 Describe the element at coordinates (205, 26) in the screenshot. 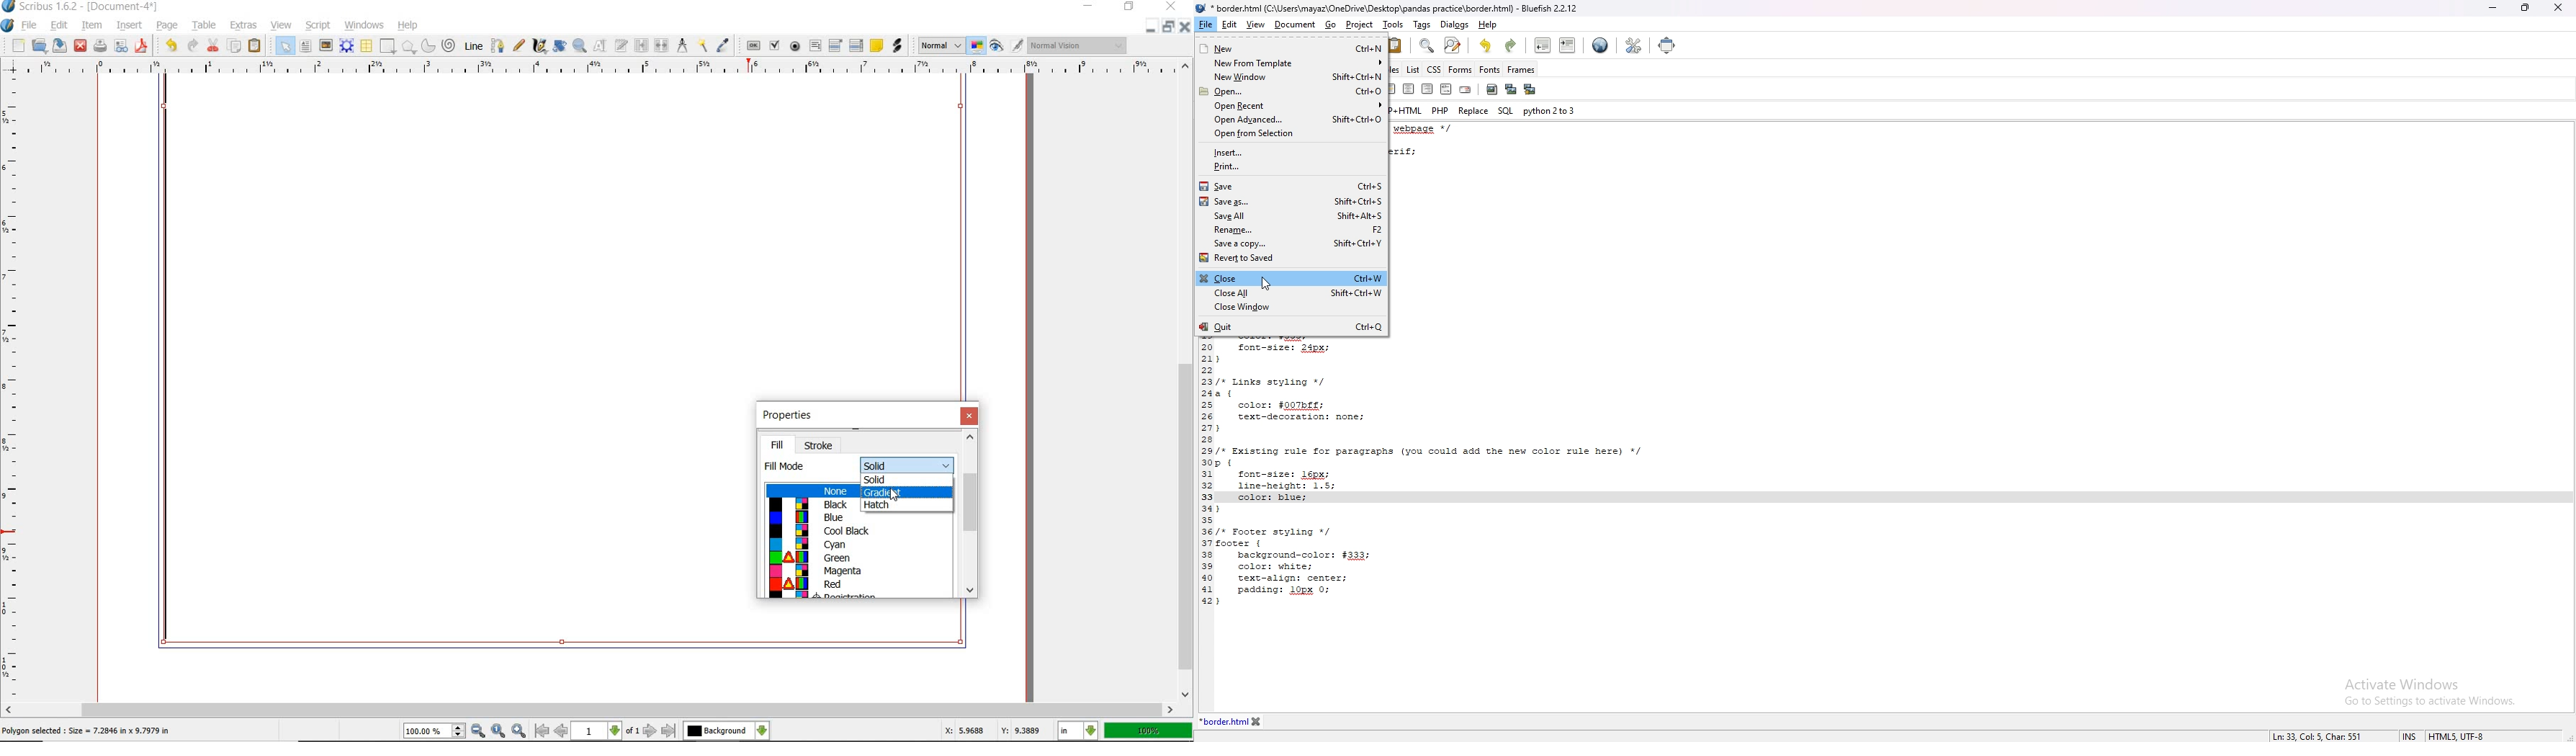

I see `table` at that location.